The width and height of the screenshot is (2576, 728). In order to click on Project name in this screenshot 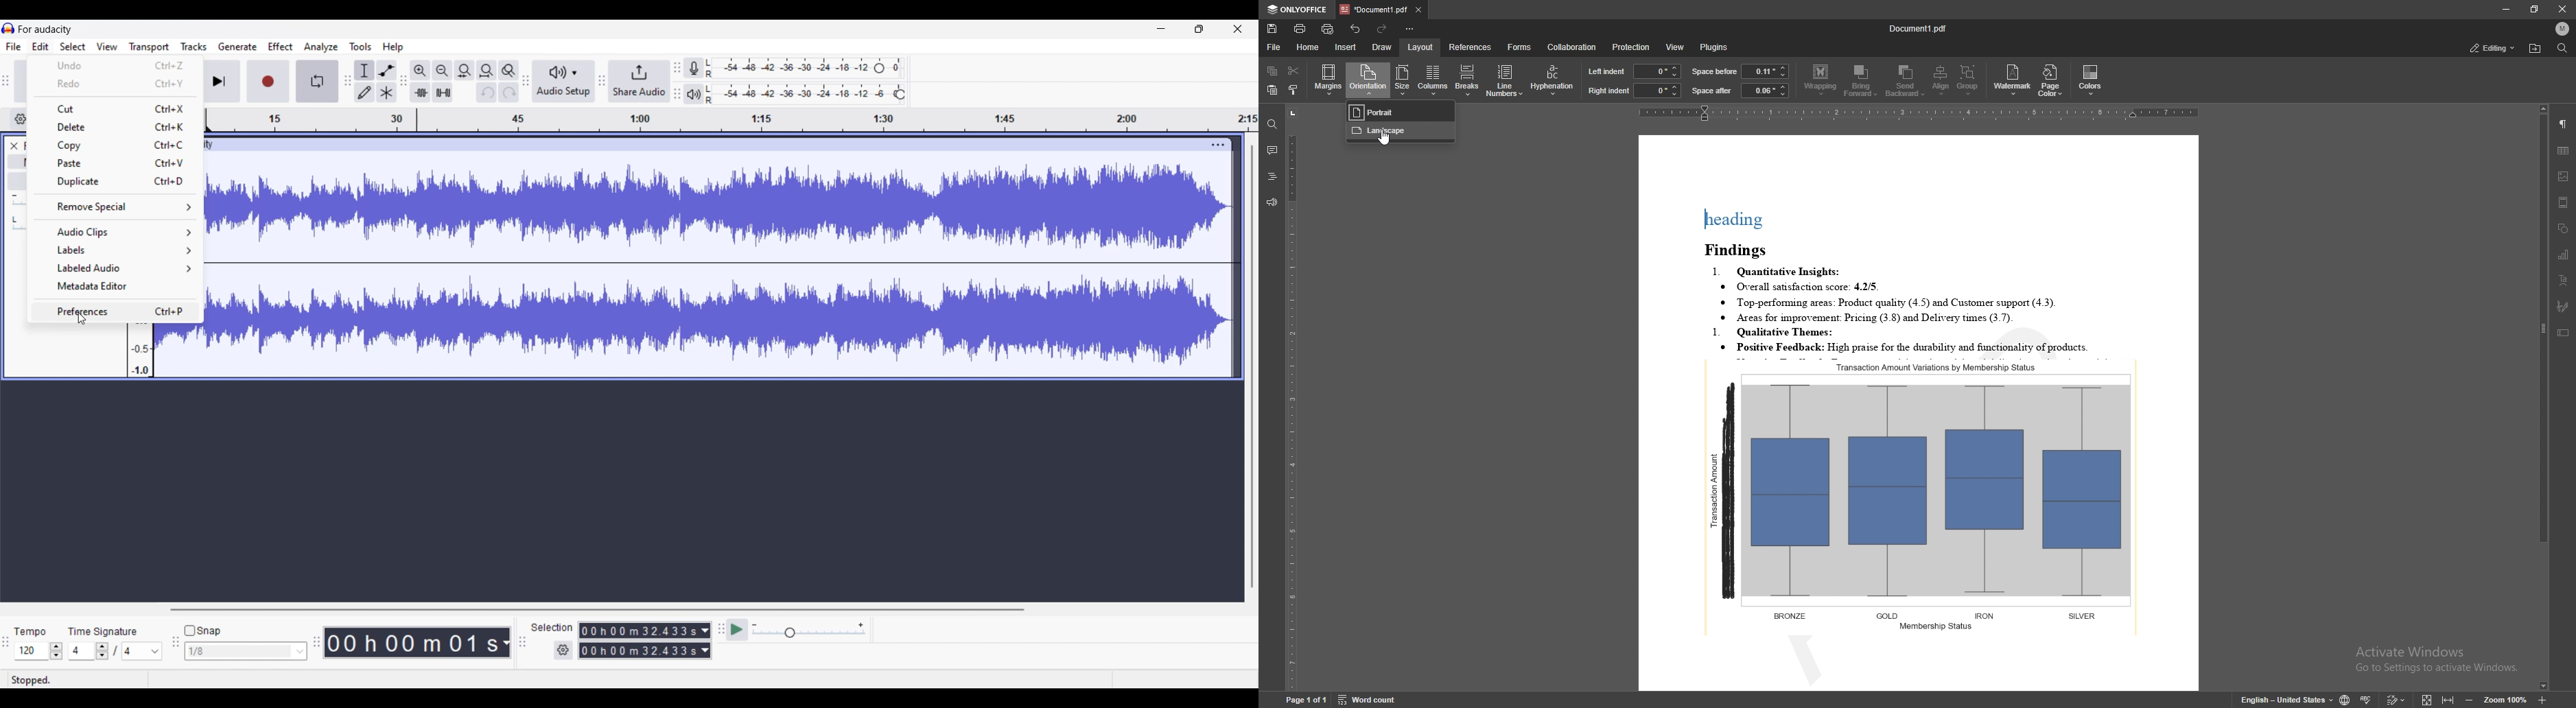, I will do `click(45, 29)`.